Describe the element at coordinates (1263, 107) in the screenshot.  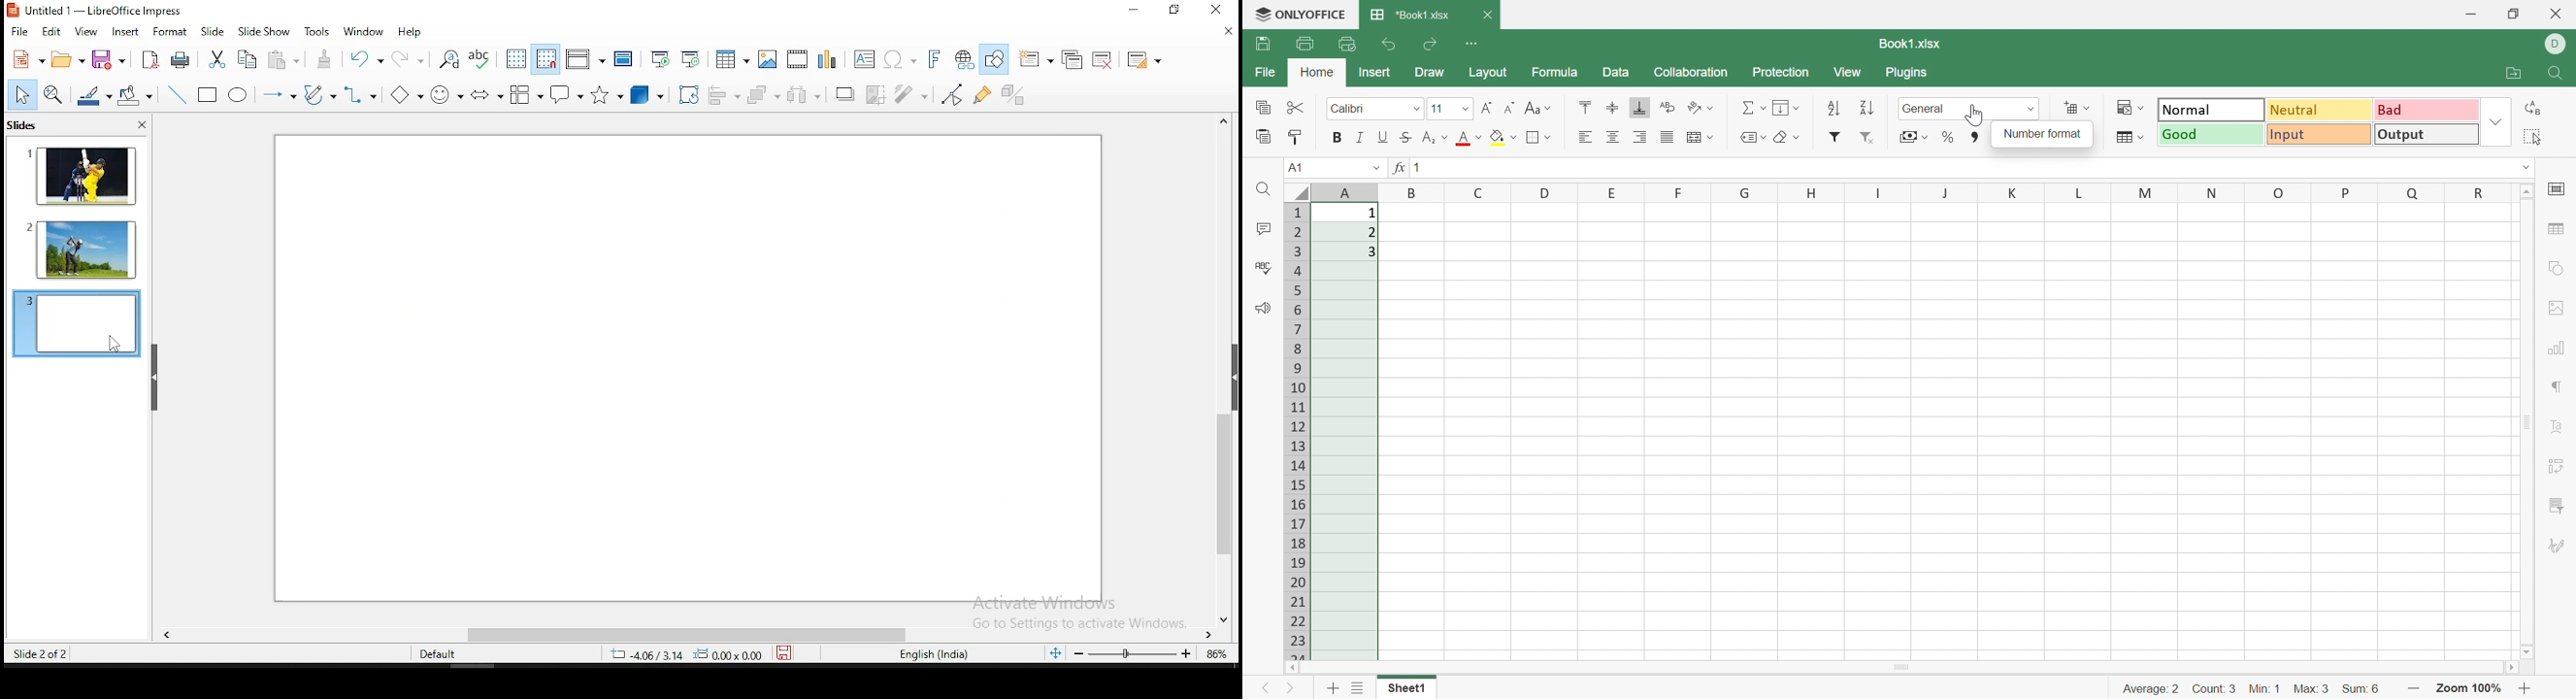
I see `Copy` at that location.